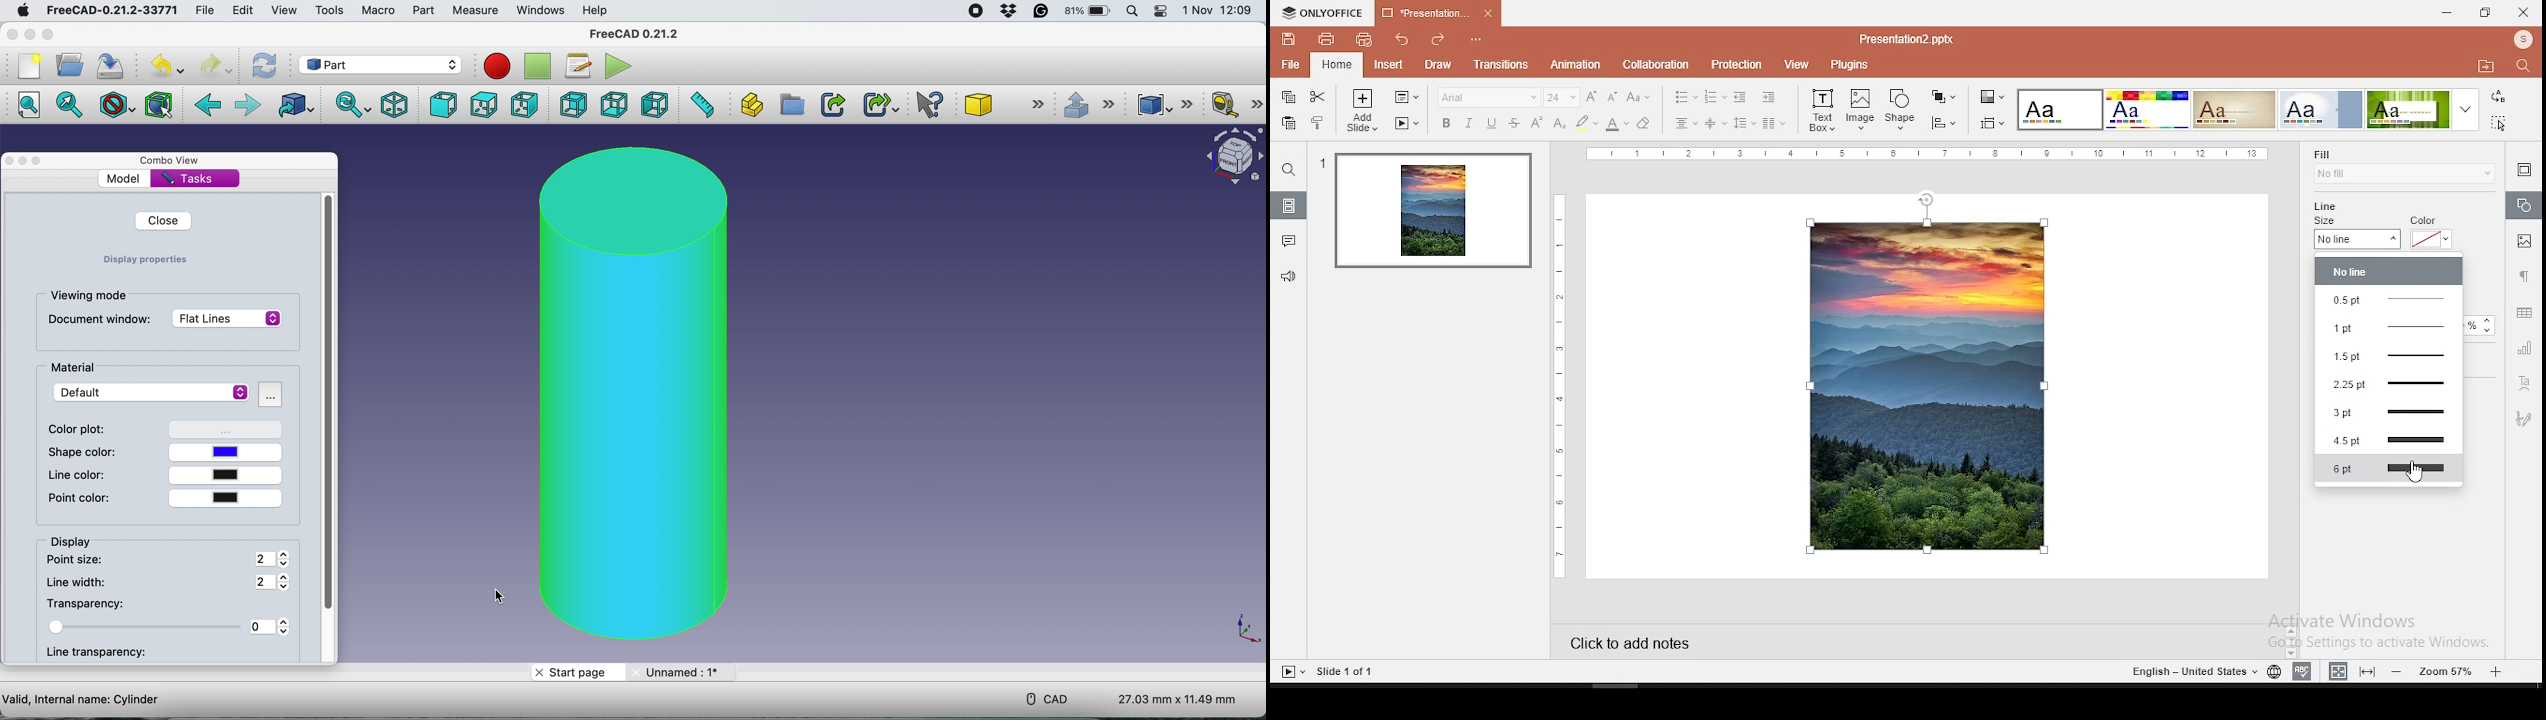 This screenshot has height=728, width=2548. I want to click on highlight, so click(1586, 123).